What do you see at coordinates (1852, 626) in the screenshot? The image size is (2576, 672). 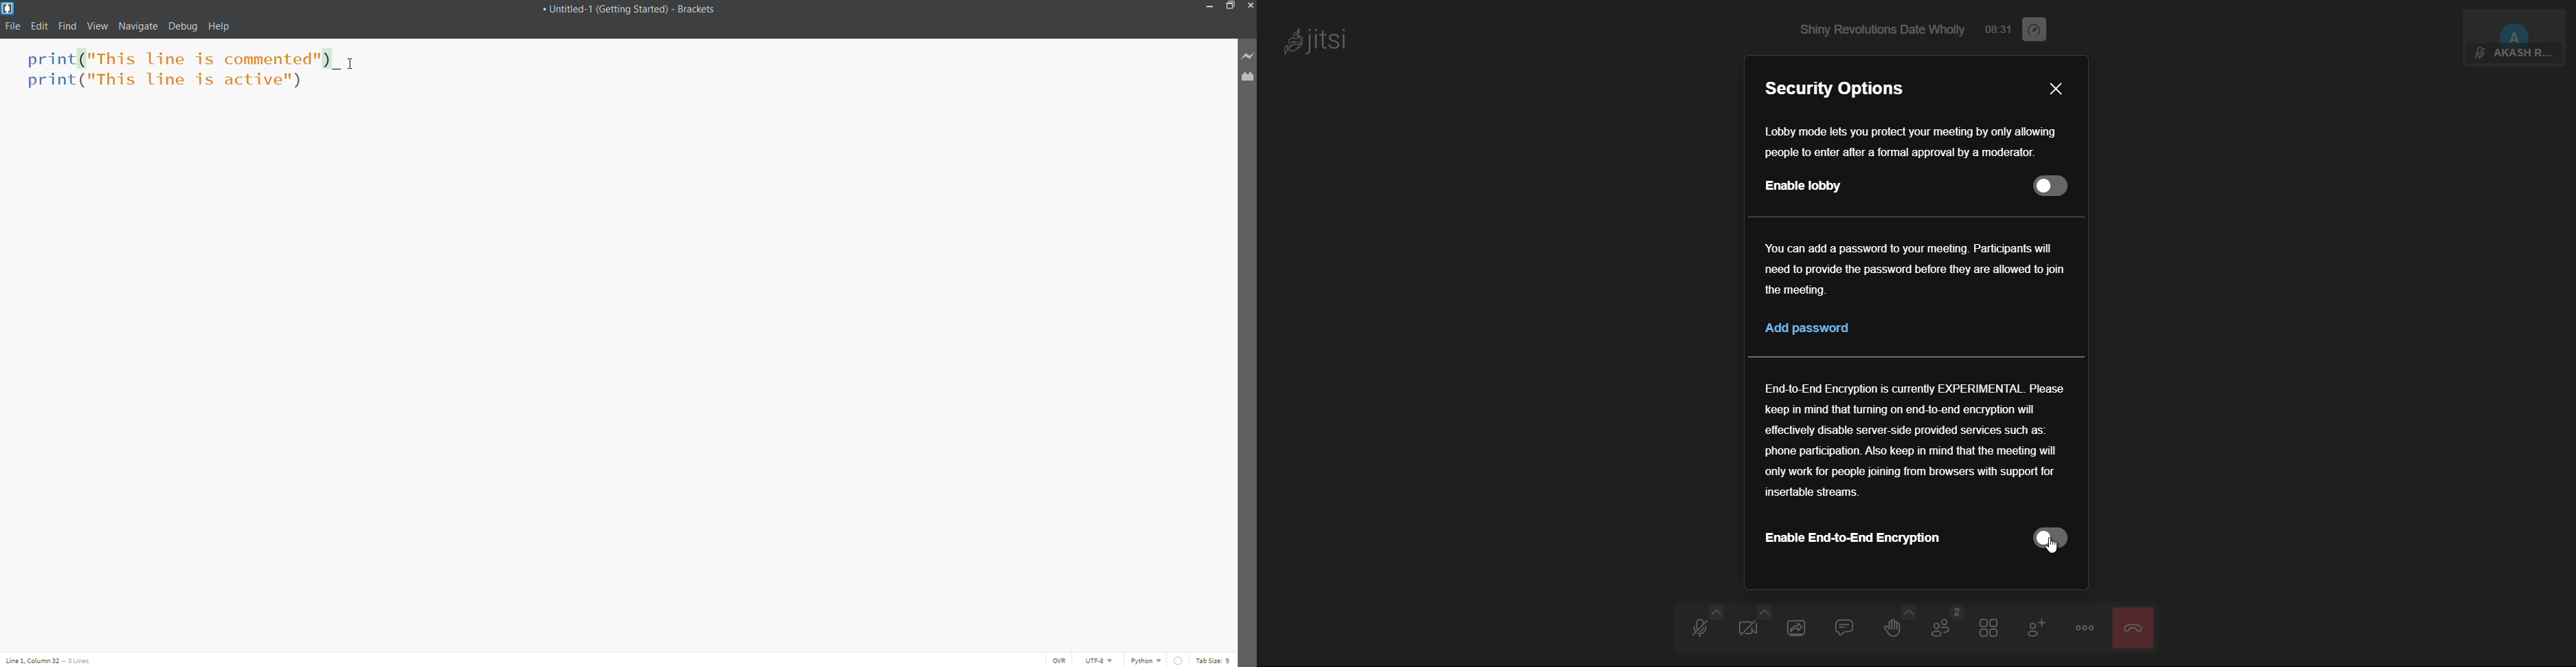 I see `open chat` at bounding box center [1852, 626].